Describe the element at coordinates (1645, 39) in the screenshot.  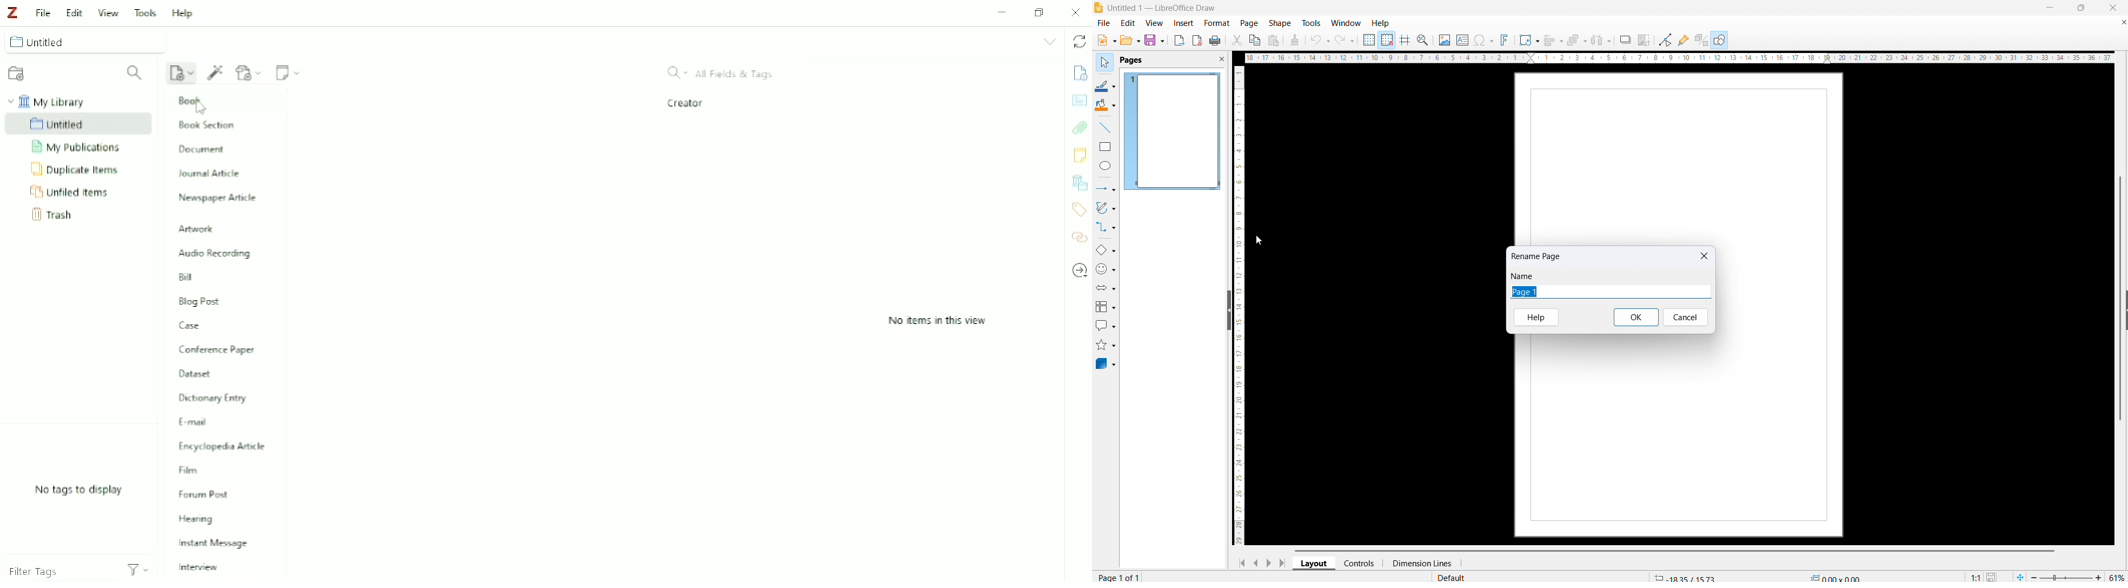
I see `crop` at that location.